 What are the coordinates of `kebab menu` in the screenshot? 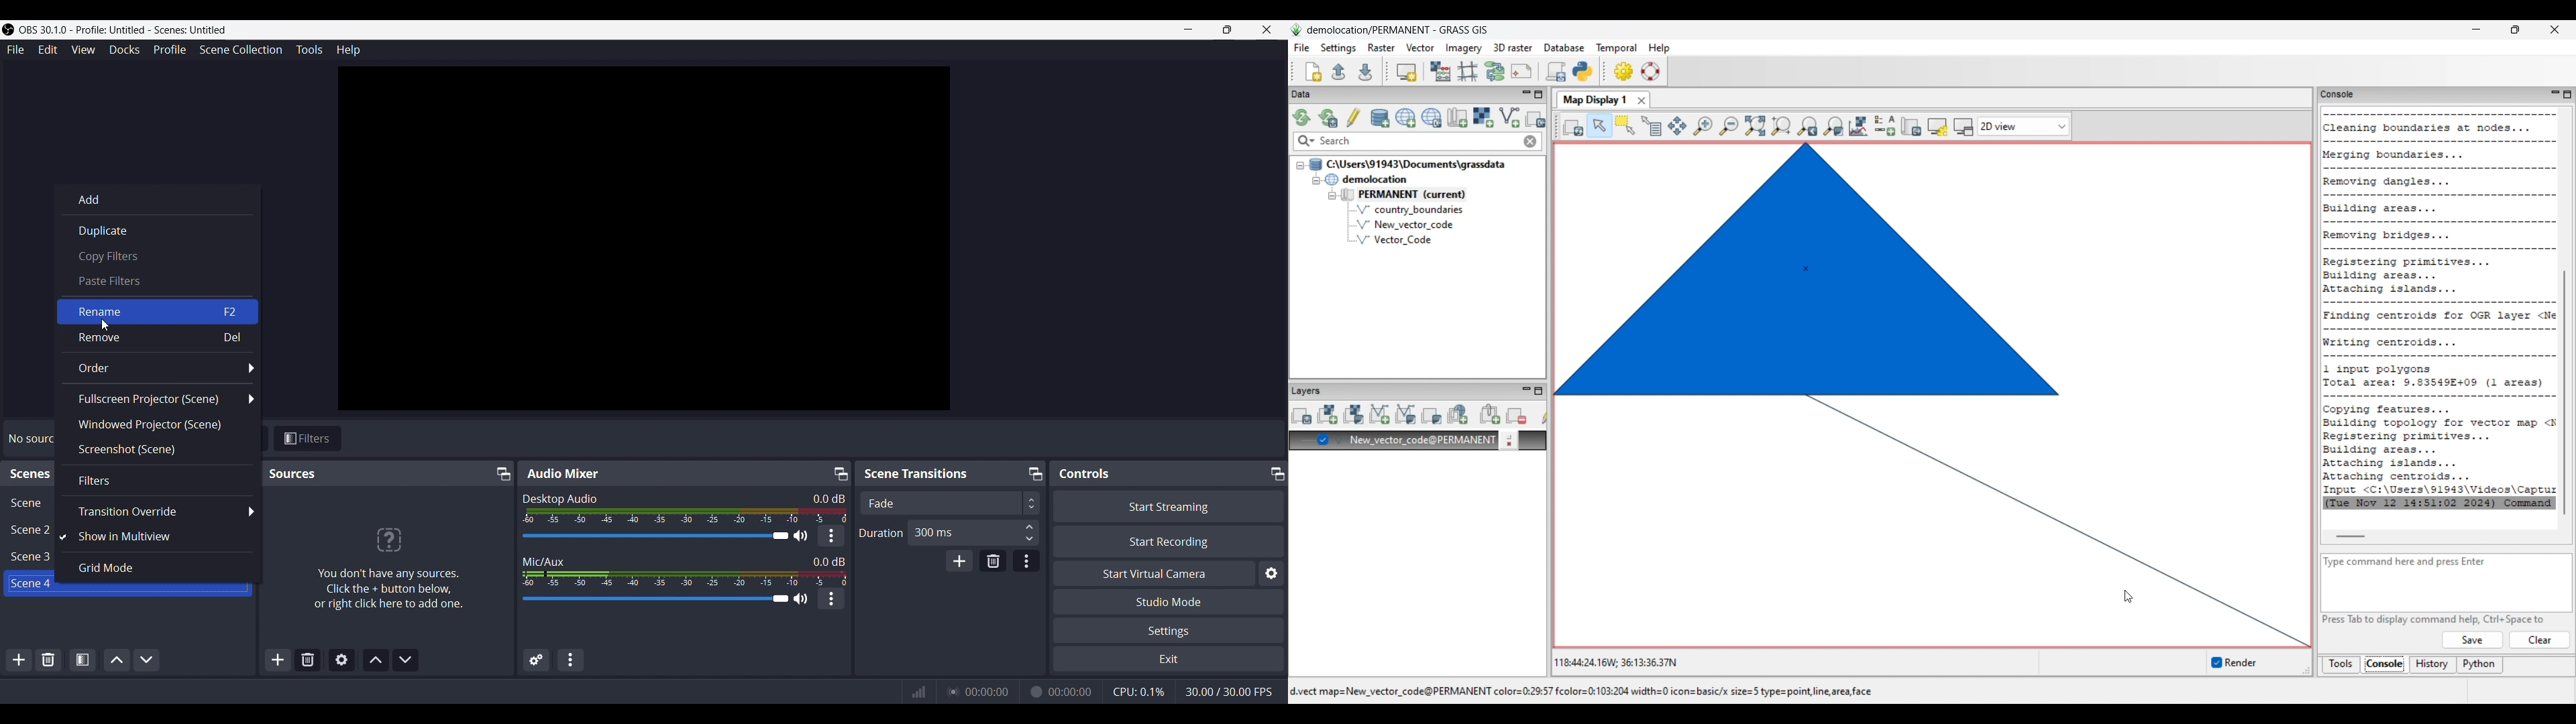 It's located at (832, 536).